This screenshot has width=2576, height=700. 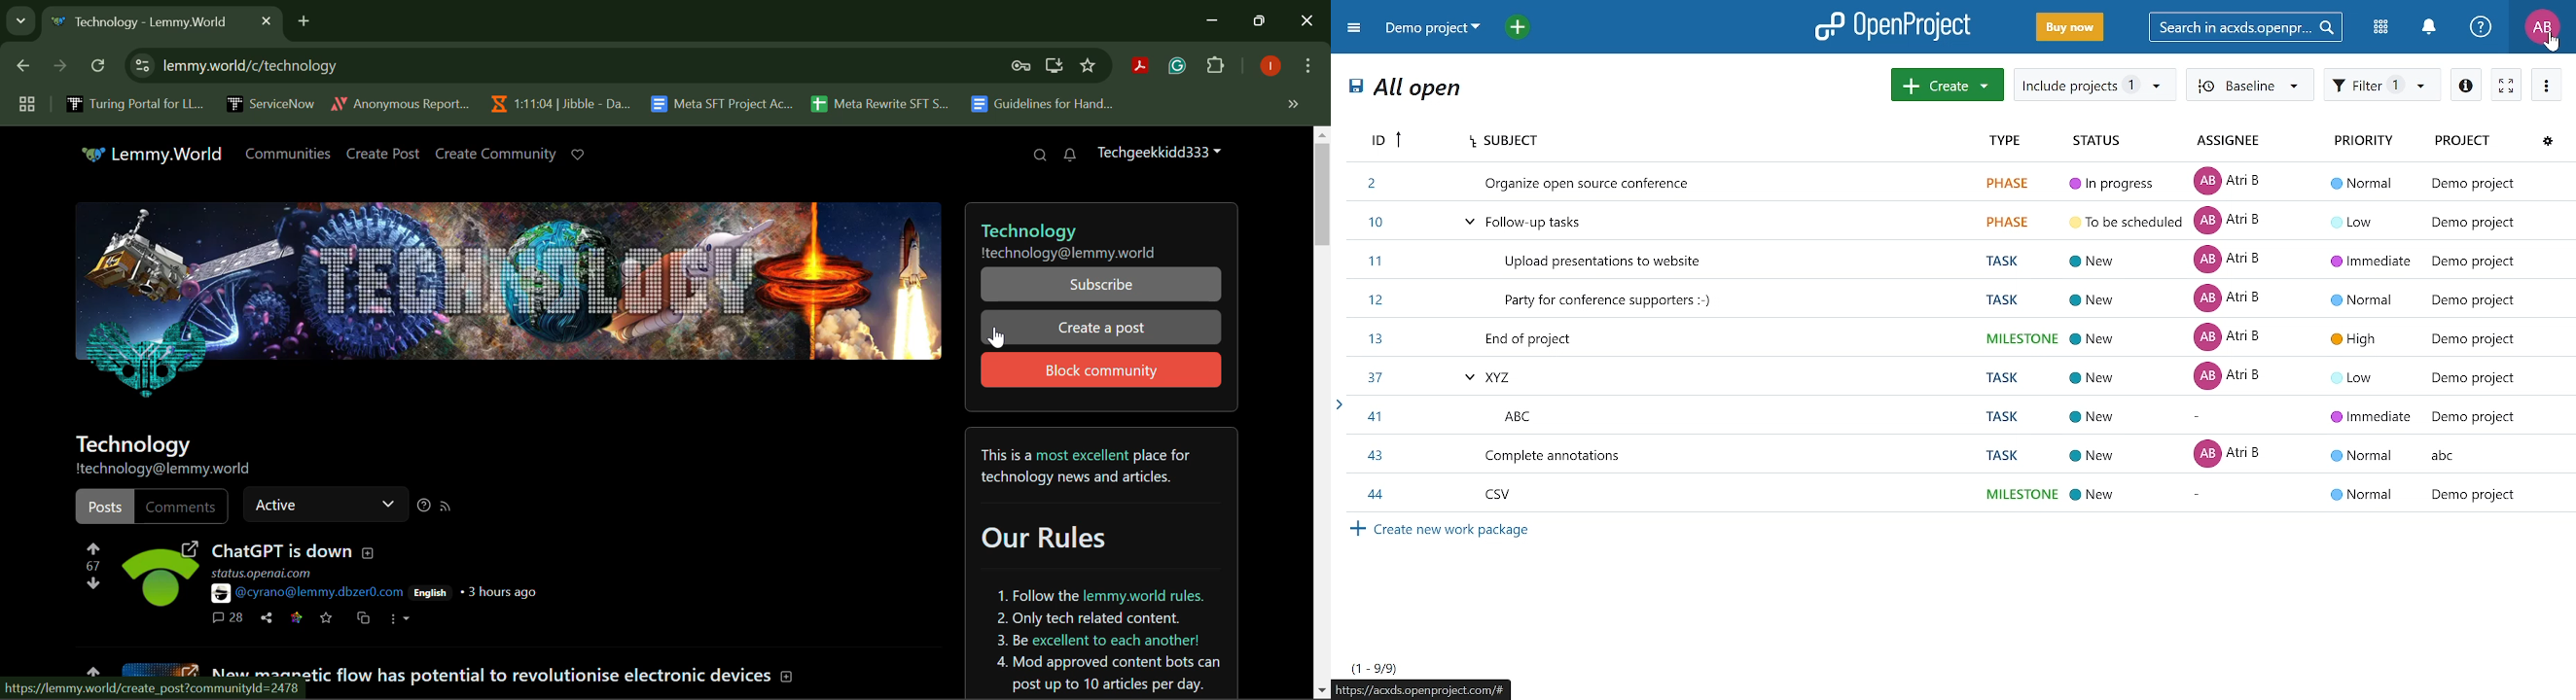 I want to click on assignee, so click(x=2232, y=142).